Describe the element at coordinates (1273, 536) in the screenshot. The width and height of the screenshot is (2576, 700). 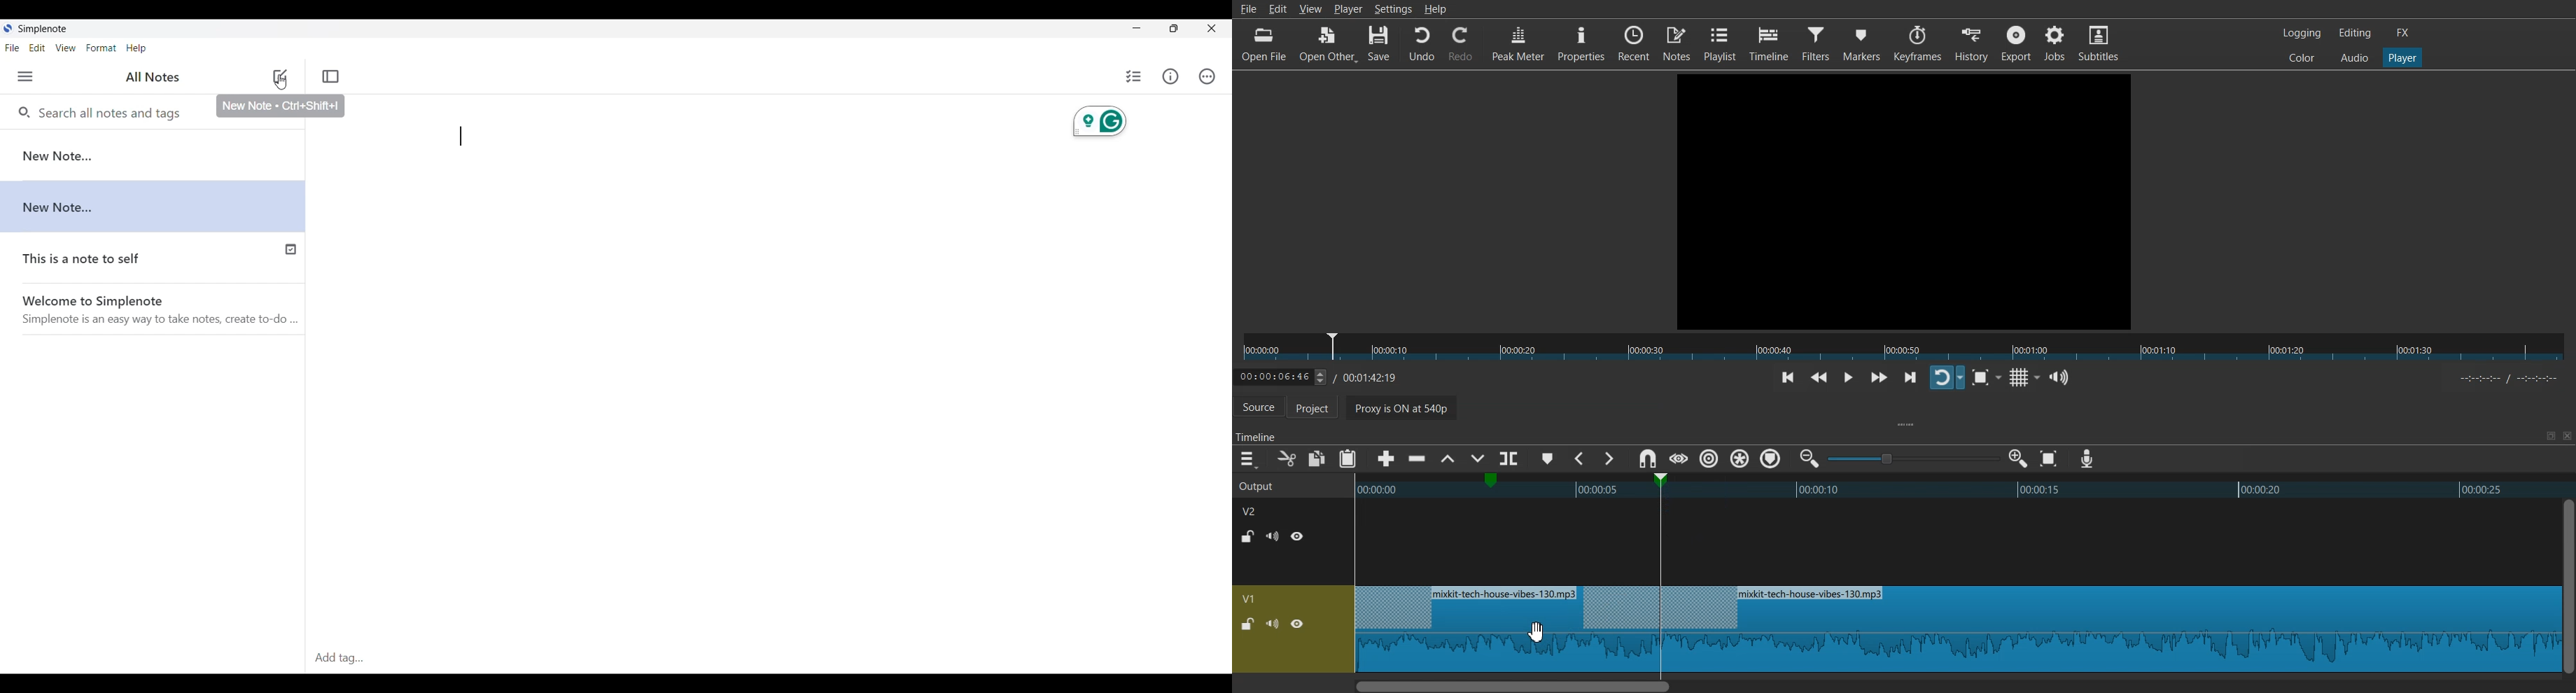
I see `Mute` at that location.